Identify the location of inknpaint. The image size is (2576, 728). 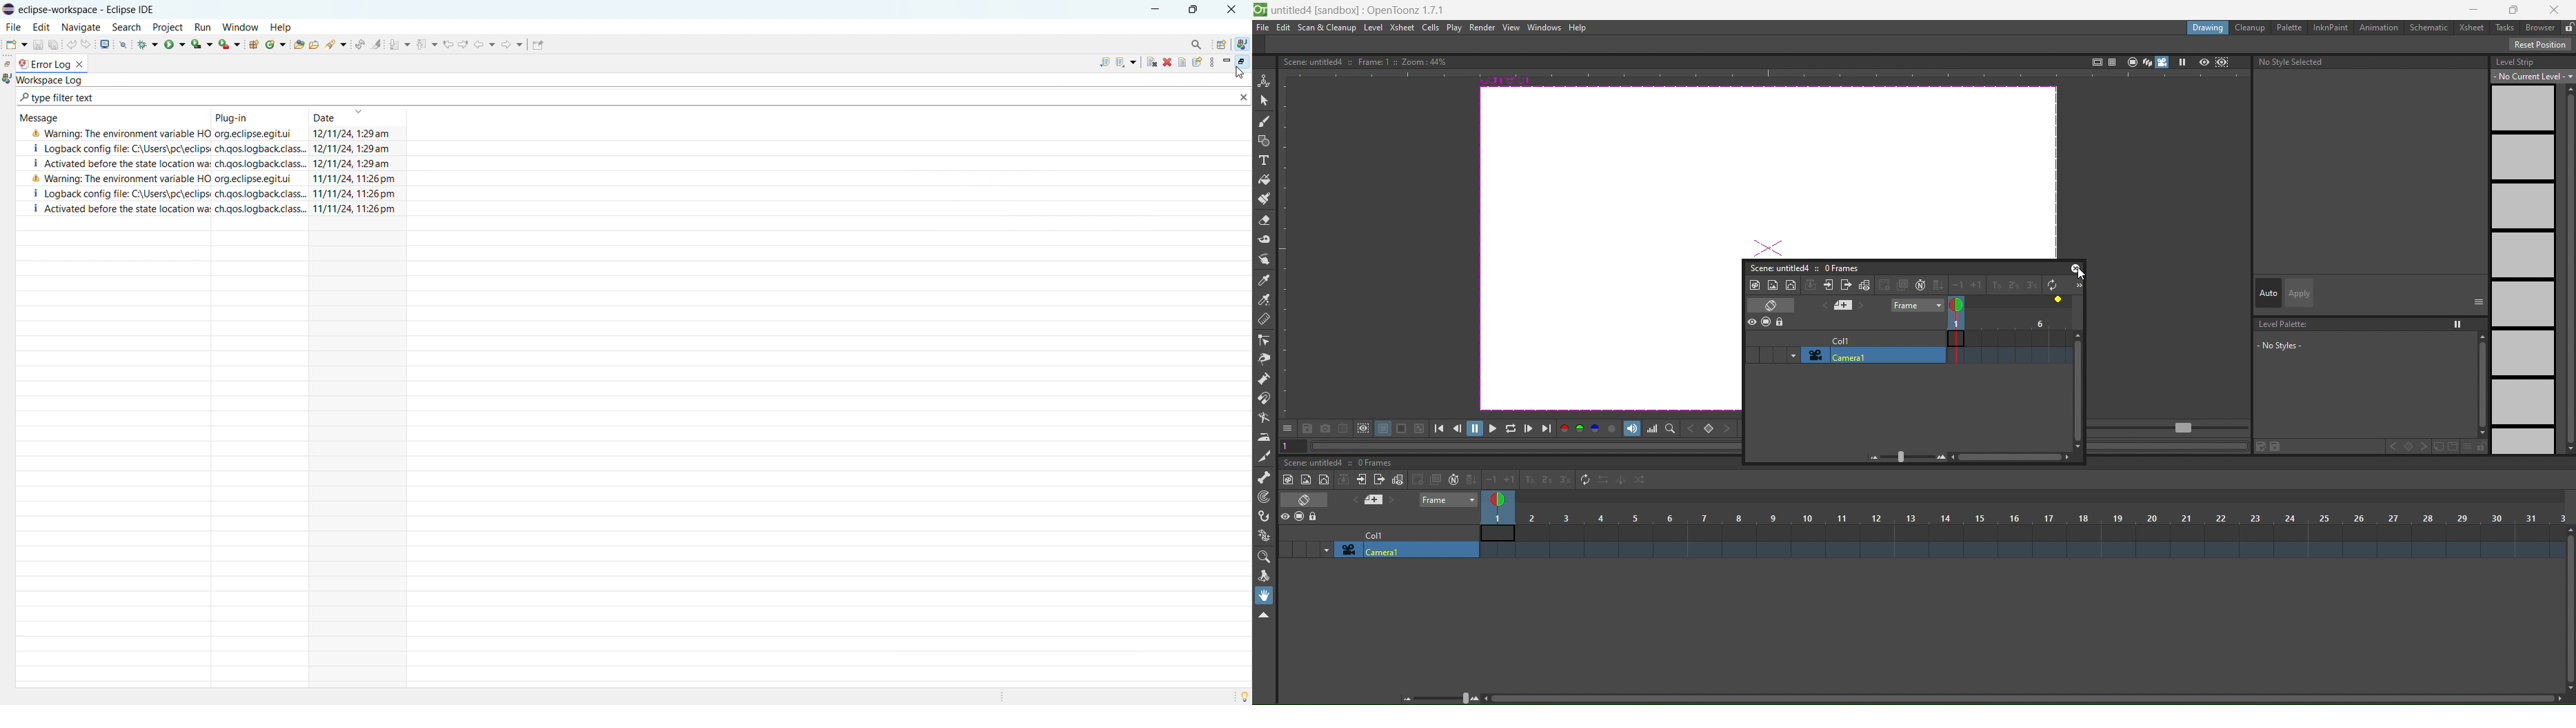
(2331, 26).